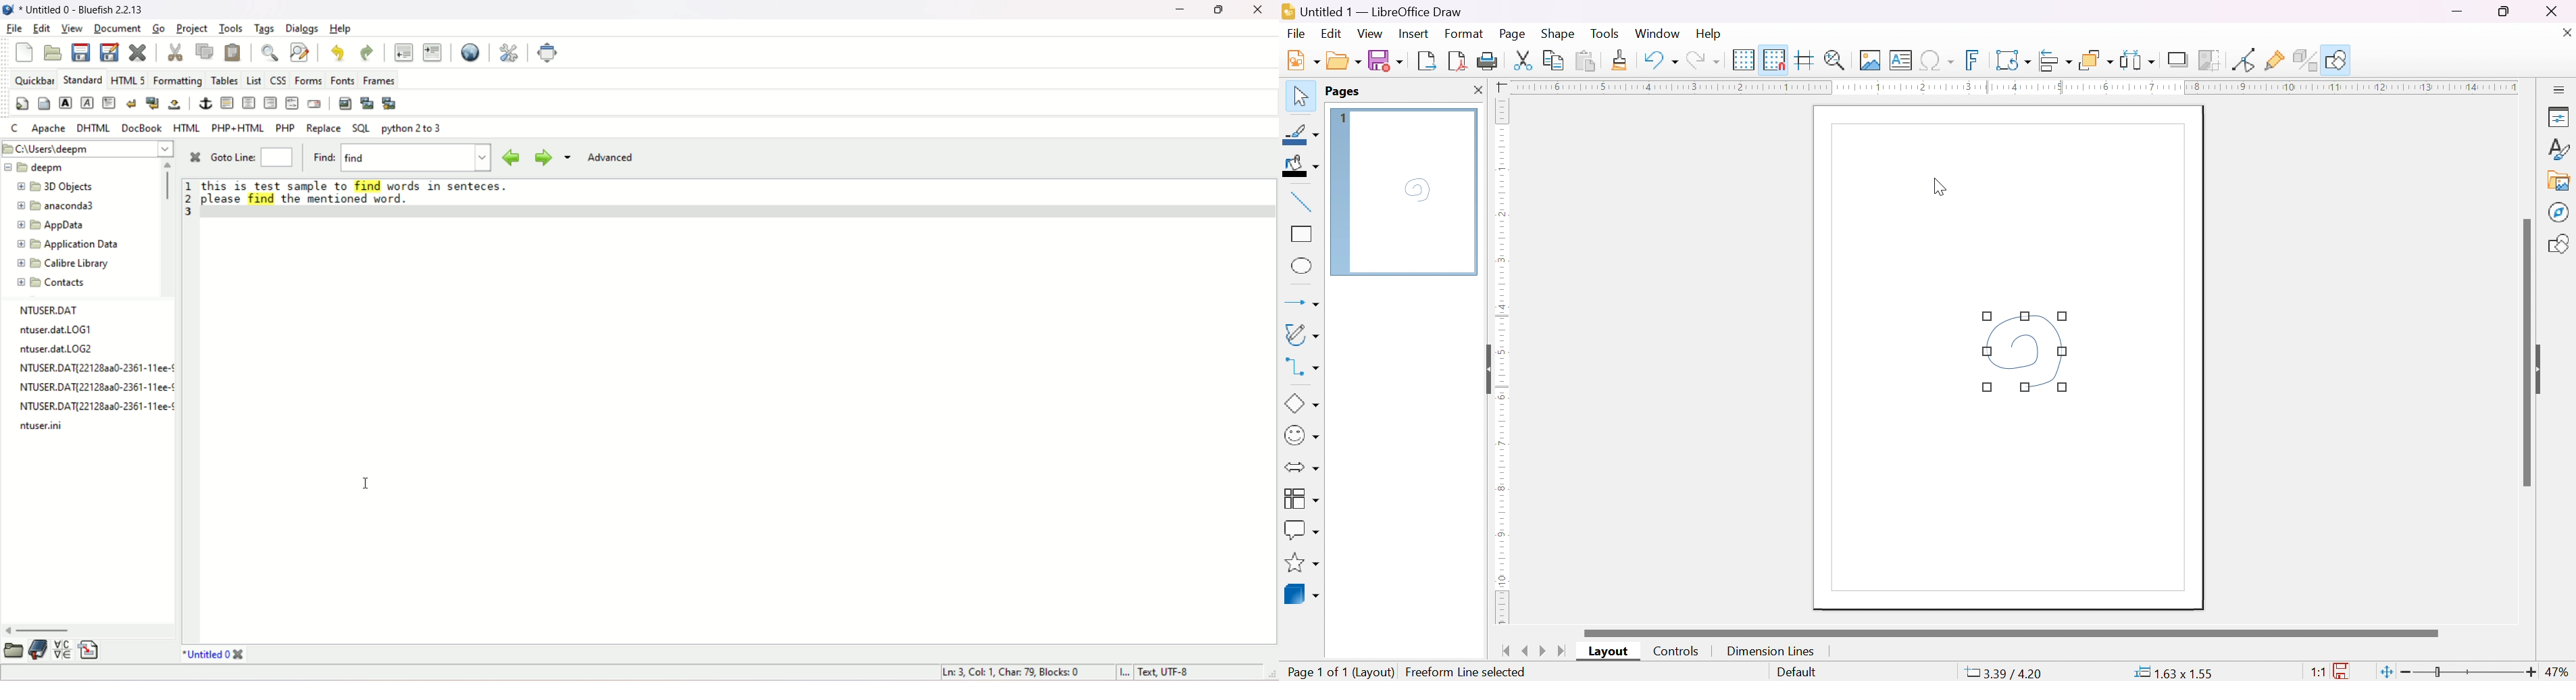  I want to click on C, so click(15, 127).